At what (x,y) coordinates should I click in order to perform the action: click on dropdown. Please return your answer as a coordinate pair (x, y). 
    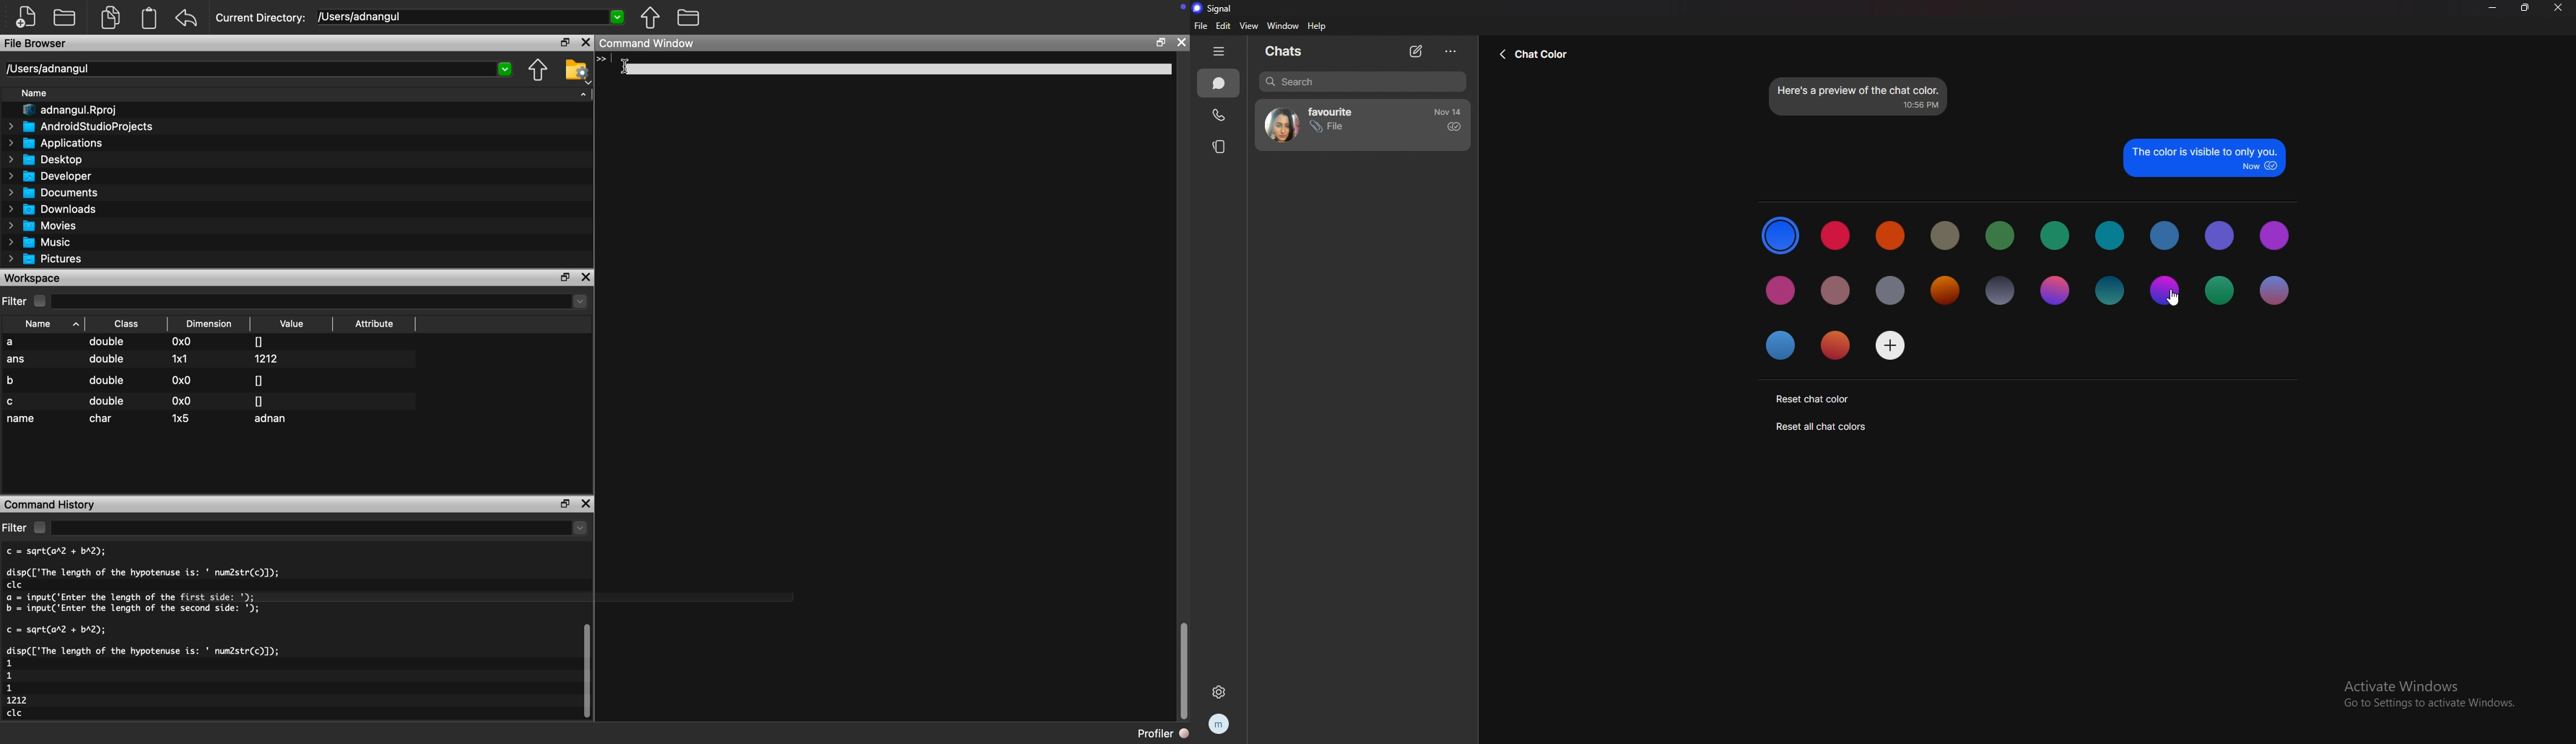
    Looking at the image, I should click on (321, 302).